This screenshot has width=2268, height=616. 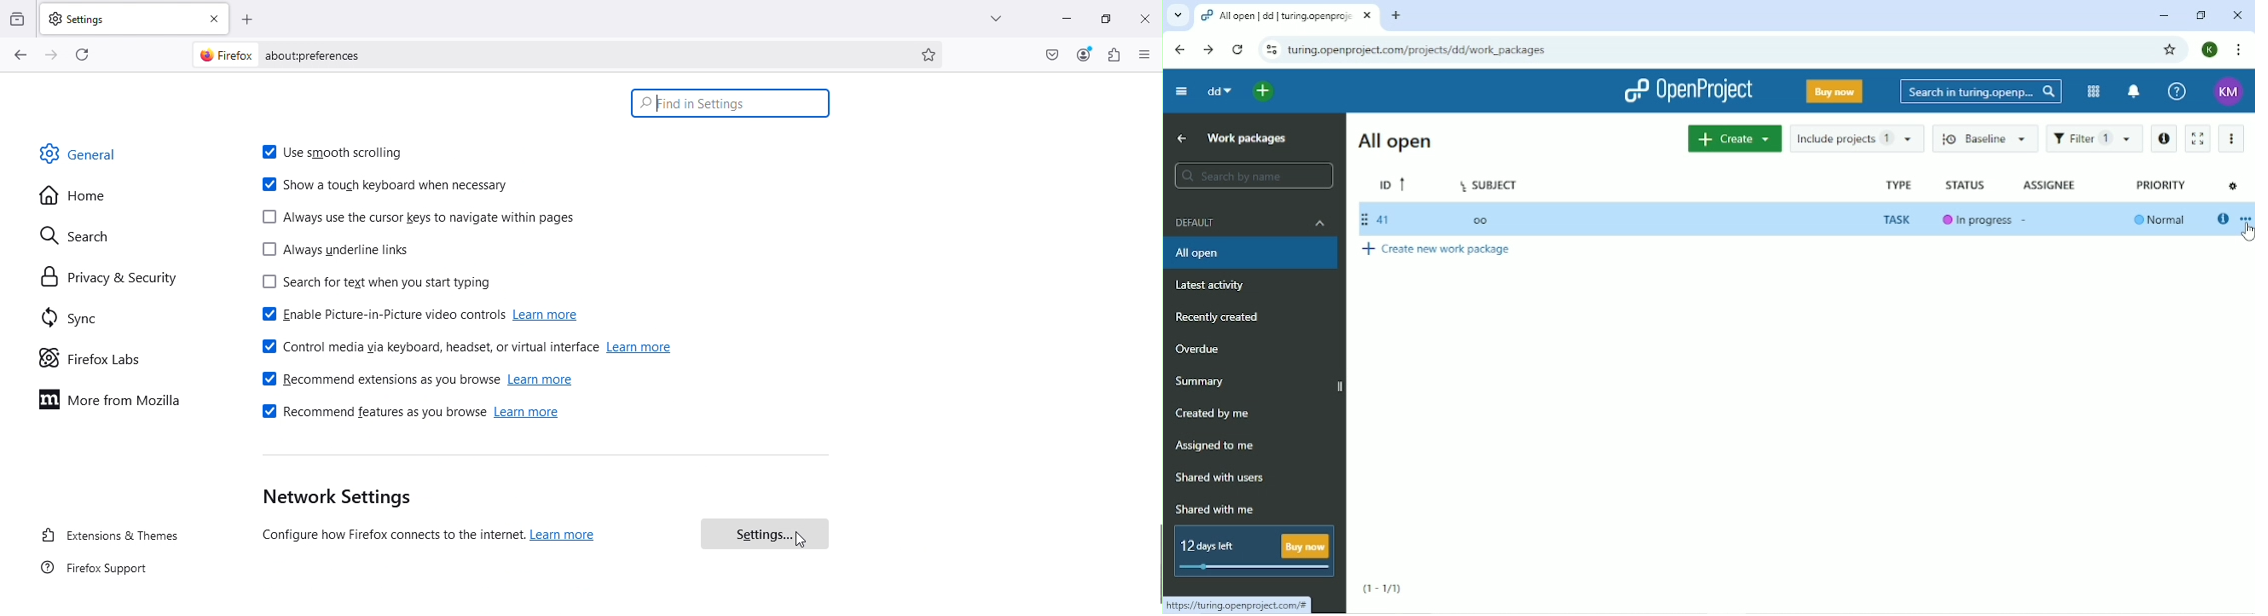 What do you see at coordinates (991, 18) in the screenshot?
I see `List all tabs` at bounding box center [991, 18].